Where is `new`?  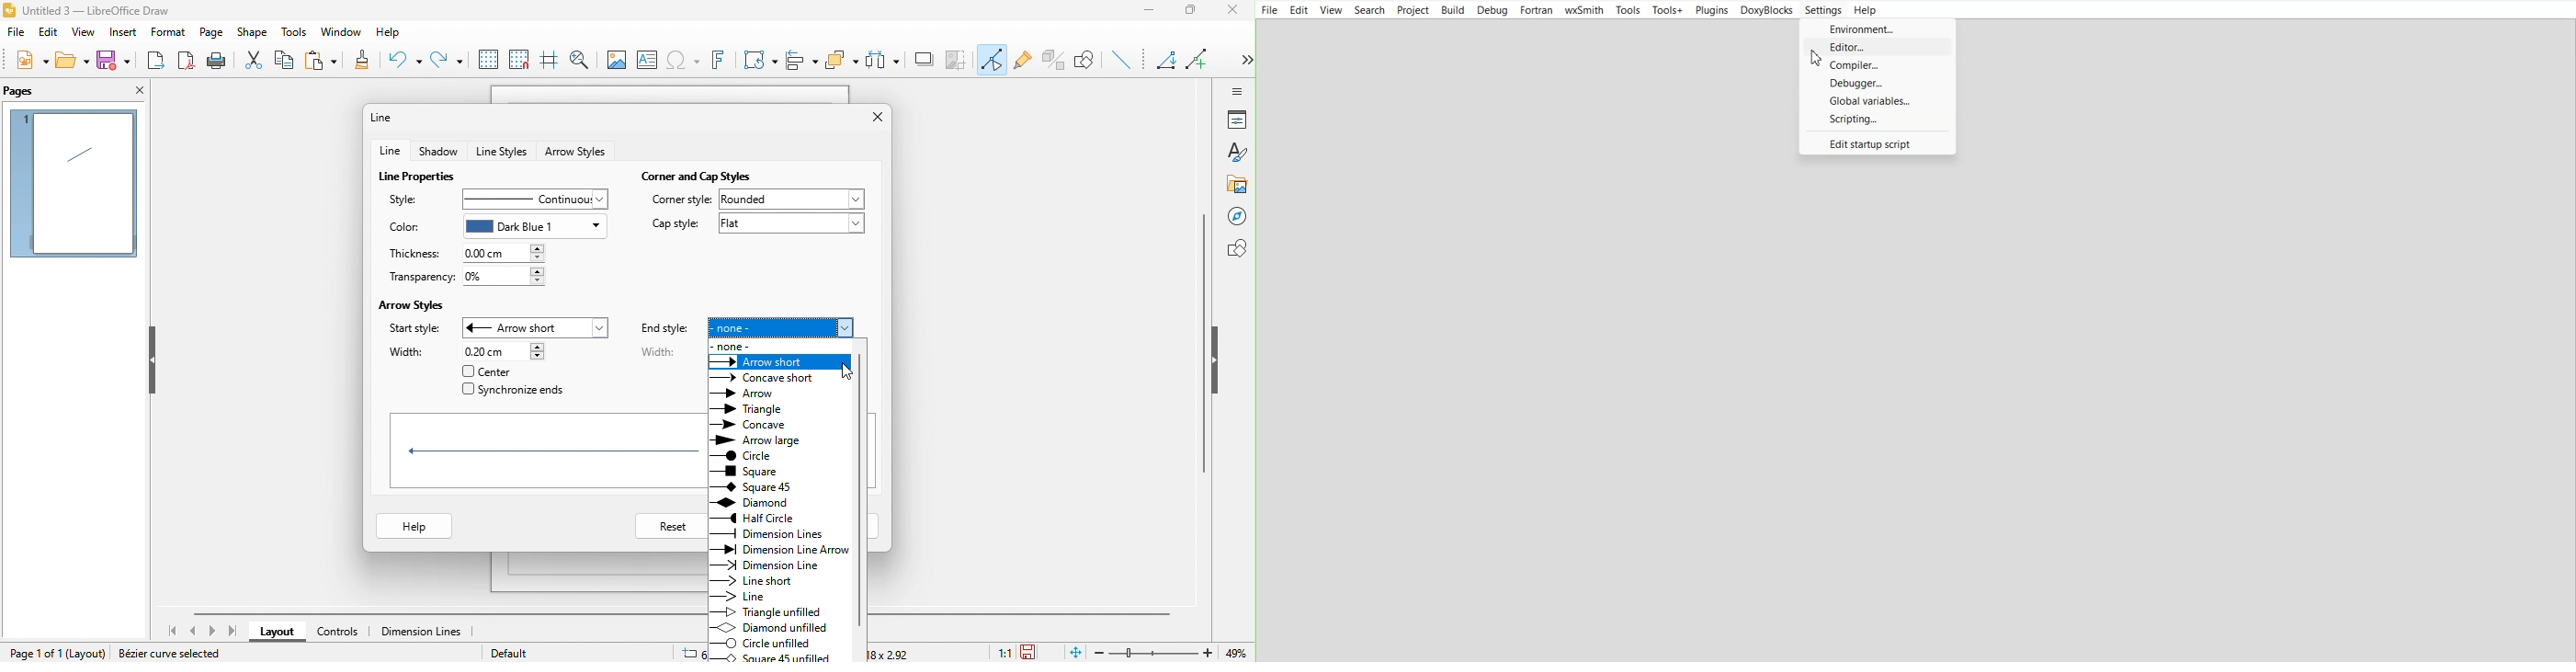
new is located at coordinates (29, 63).